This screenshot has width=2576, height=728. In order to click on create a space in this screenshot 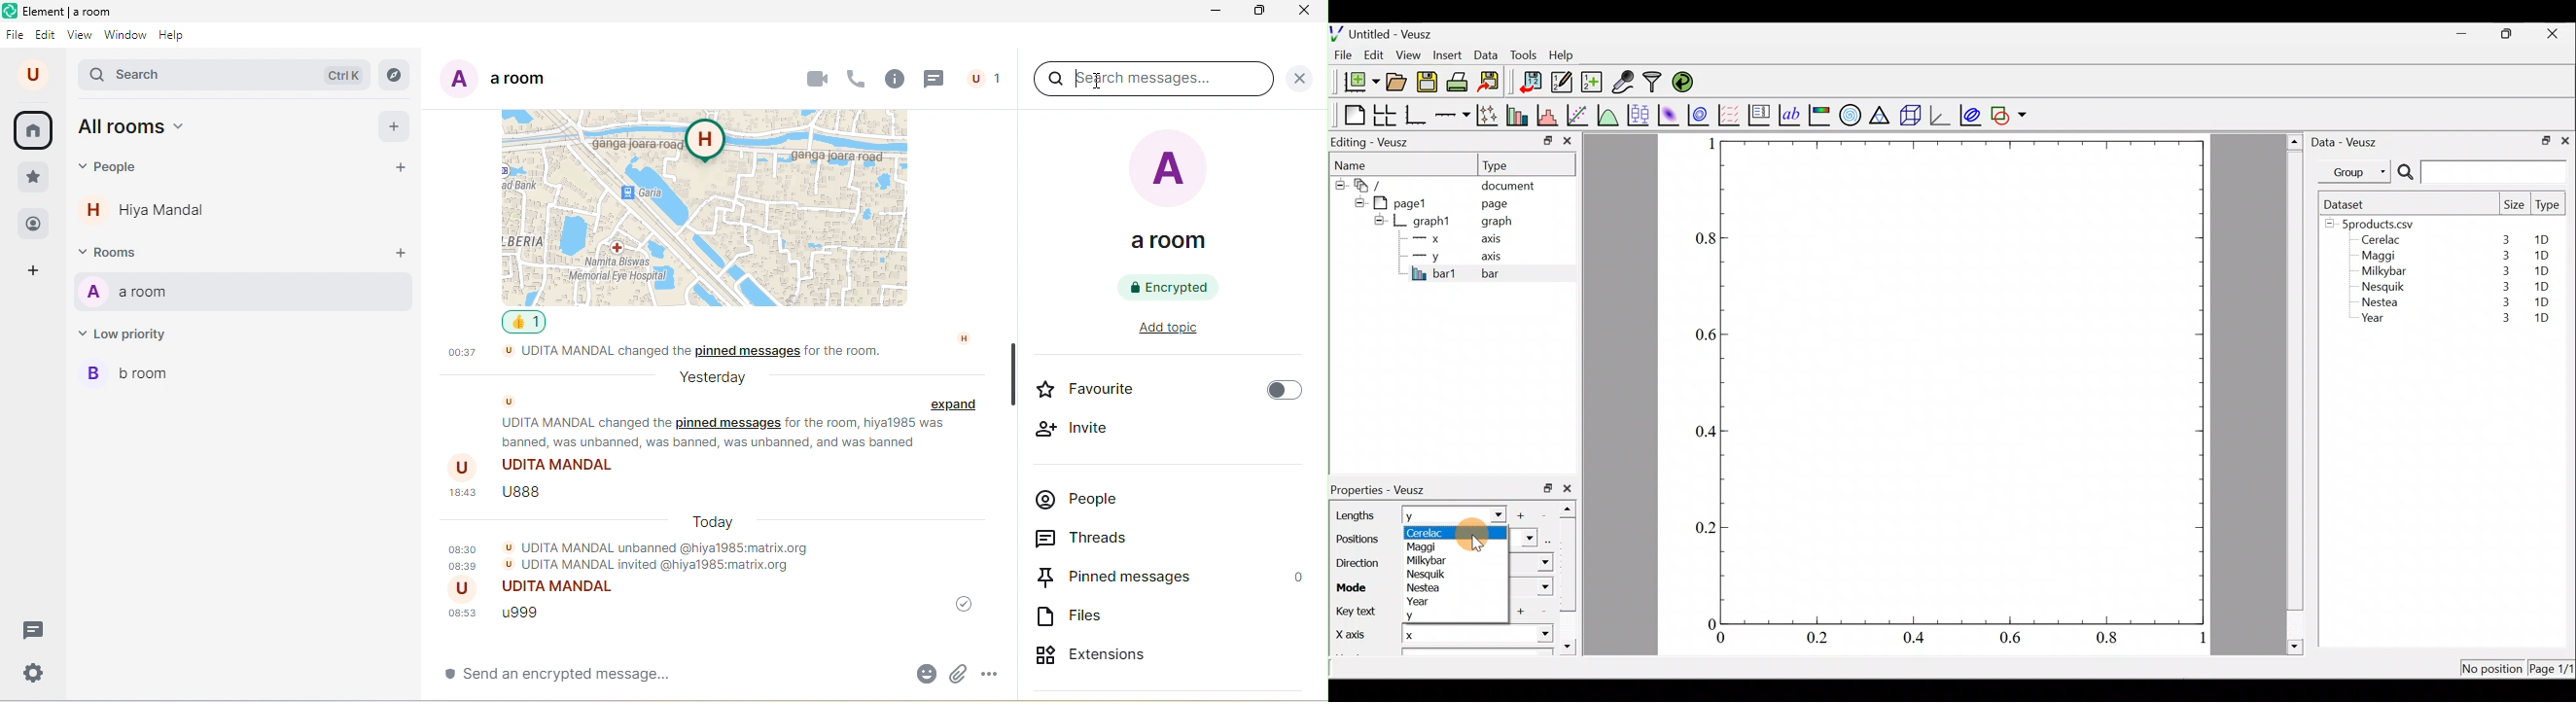, I will do `click(41, 272)`.